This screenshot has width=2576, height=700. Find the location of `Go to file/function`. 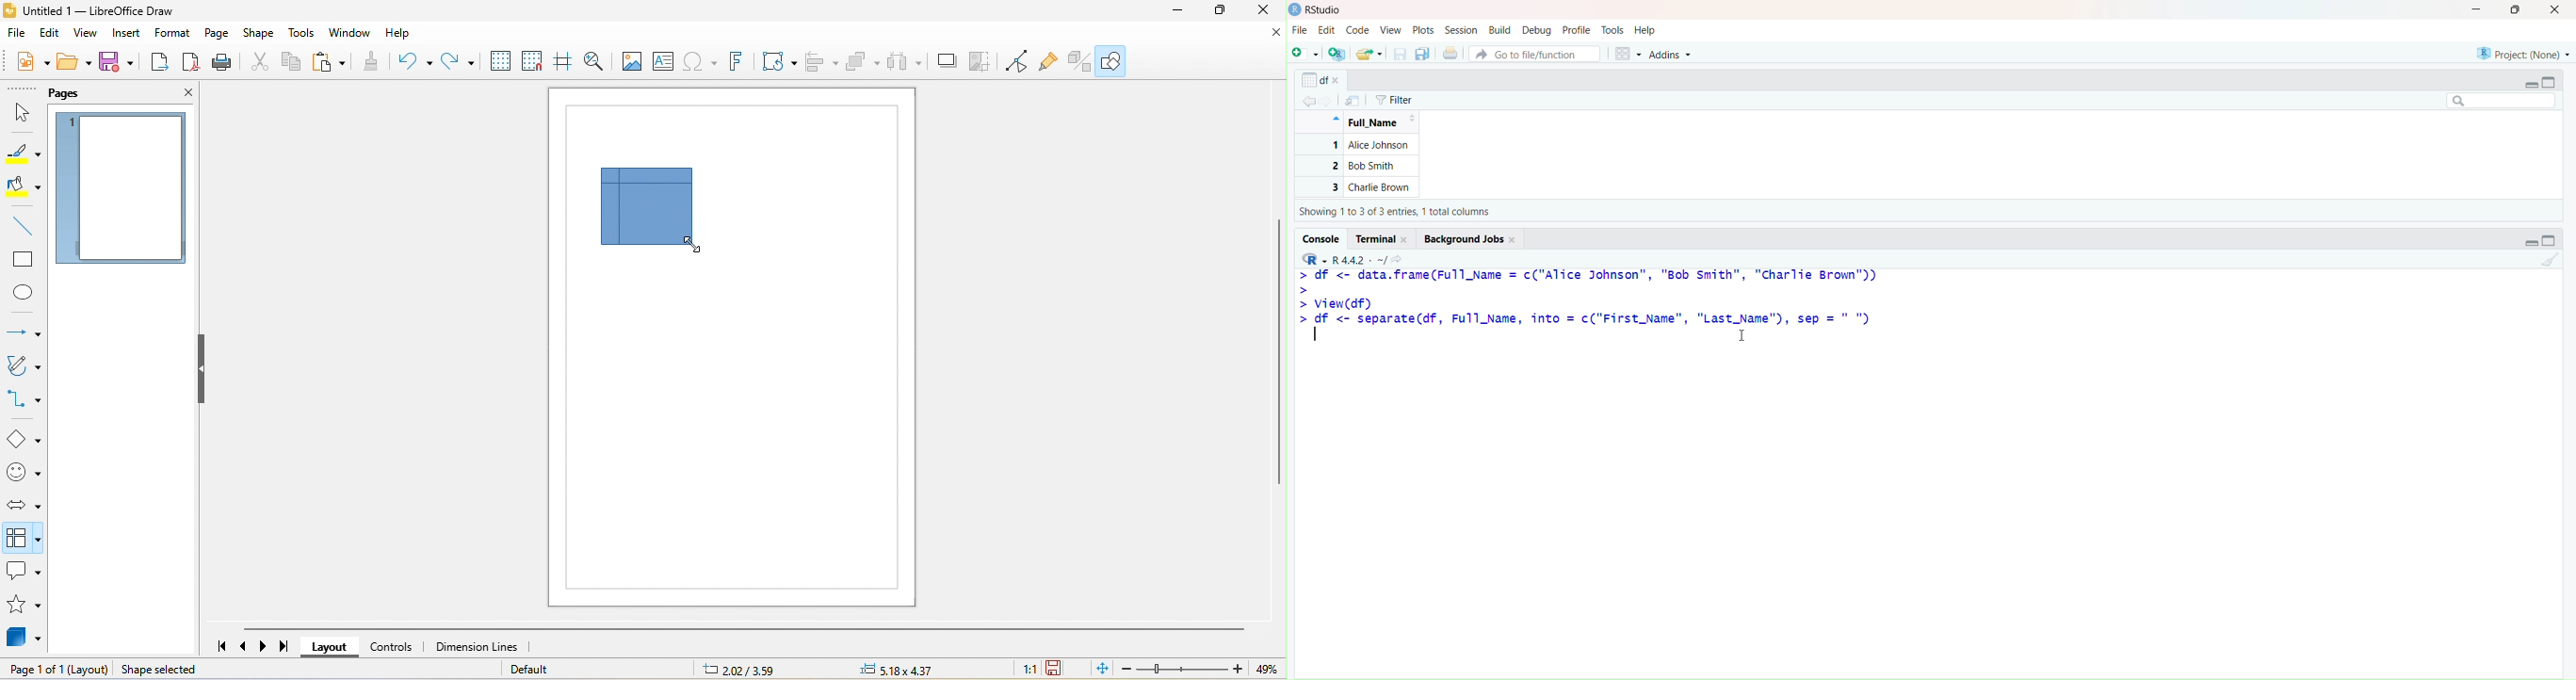

Go to file/function is located at coordinates (1535, 53).